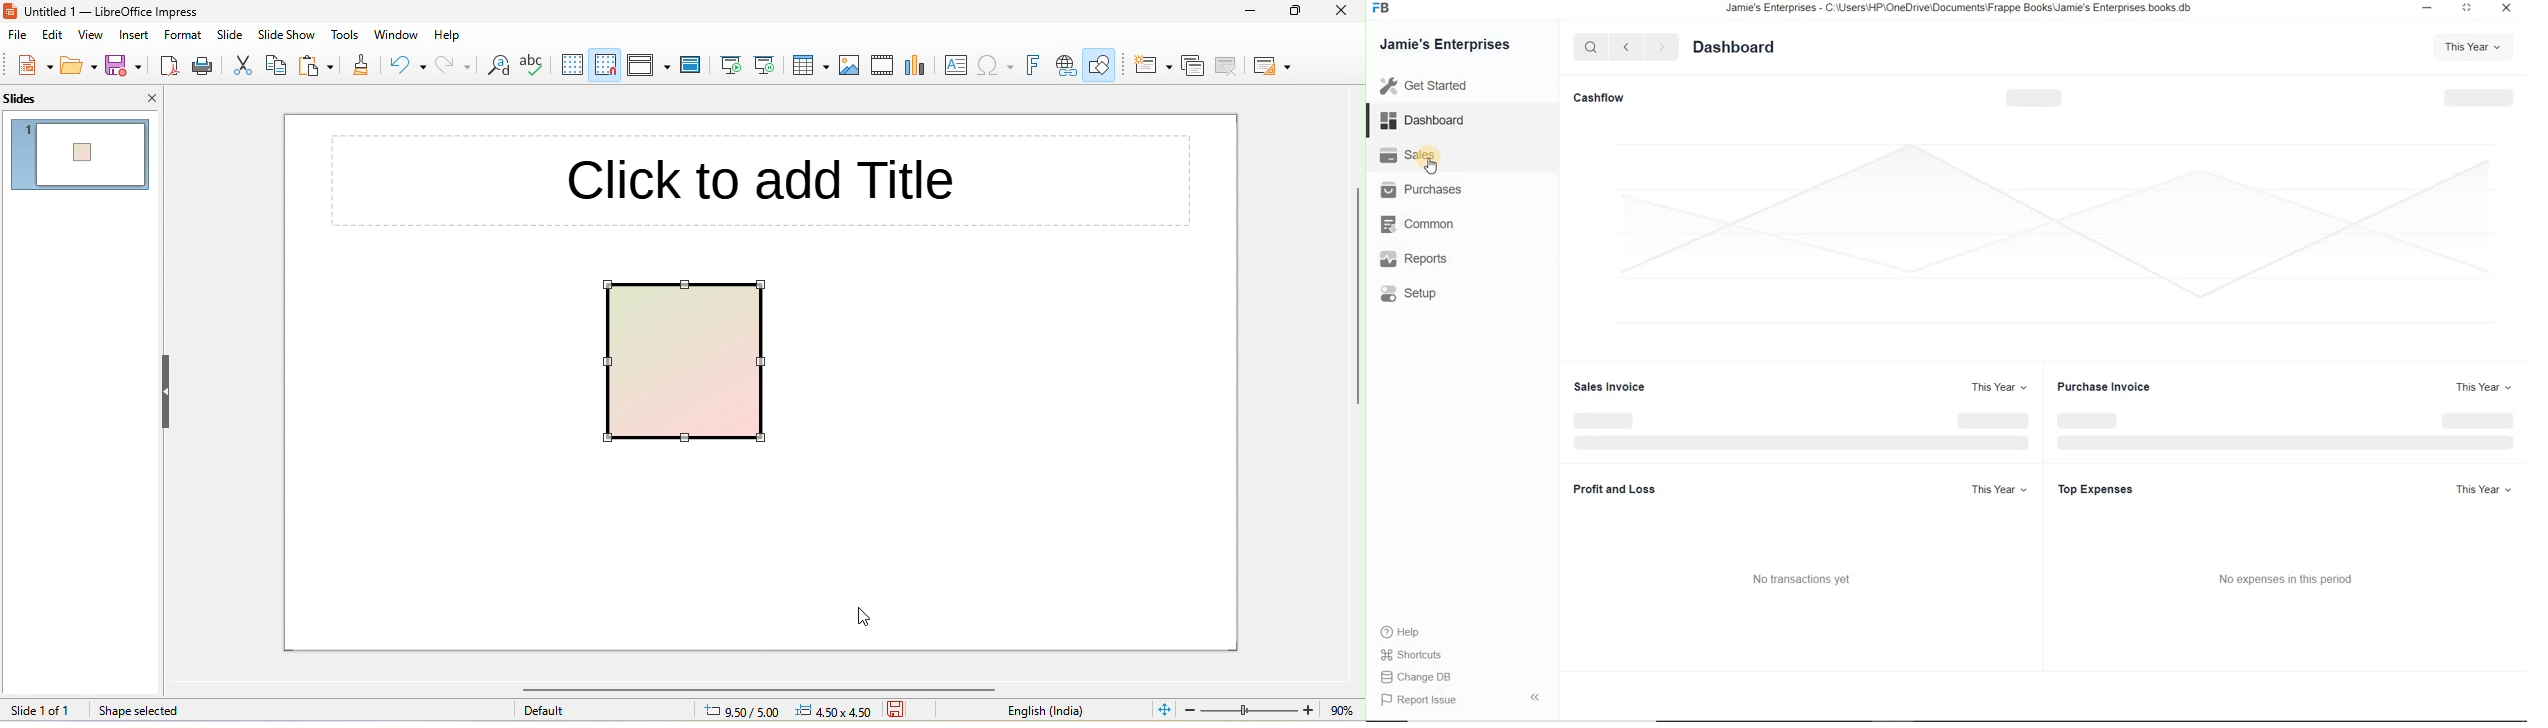 The height and width of the screenshot is (728, 2548). I want to click on Setup, so click(1424, 294).